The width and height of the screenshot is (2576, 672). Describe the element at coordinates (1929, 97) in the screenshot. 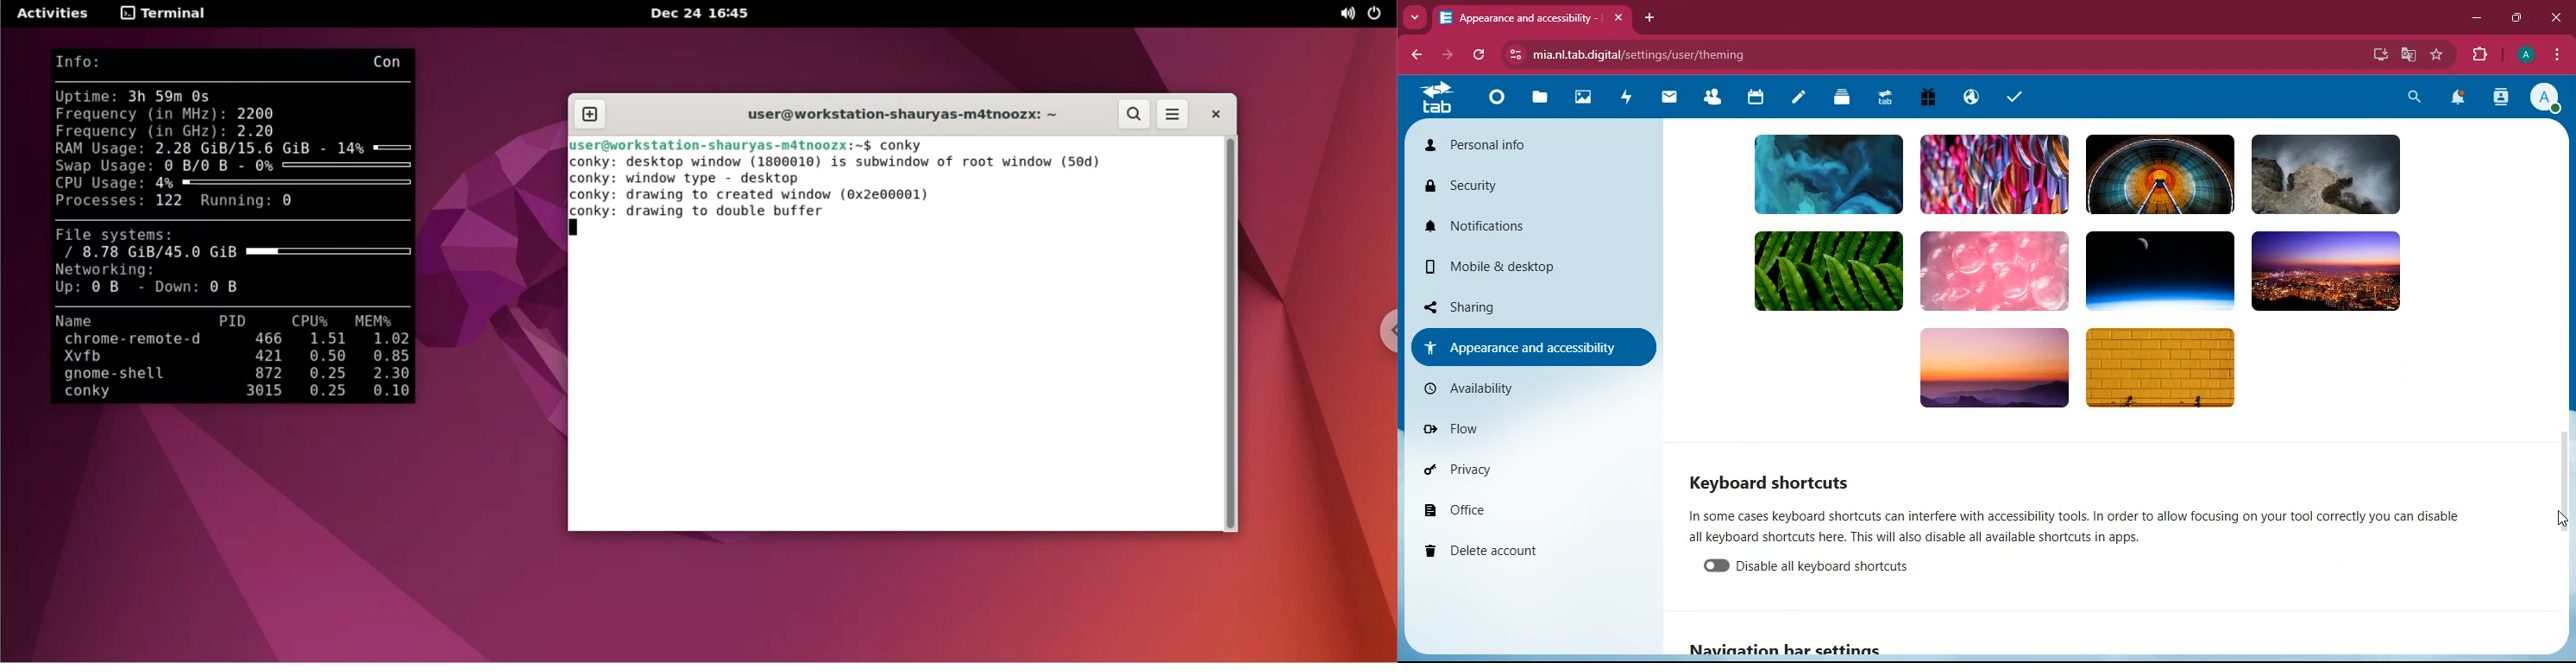

I see `gift` at that location.